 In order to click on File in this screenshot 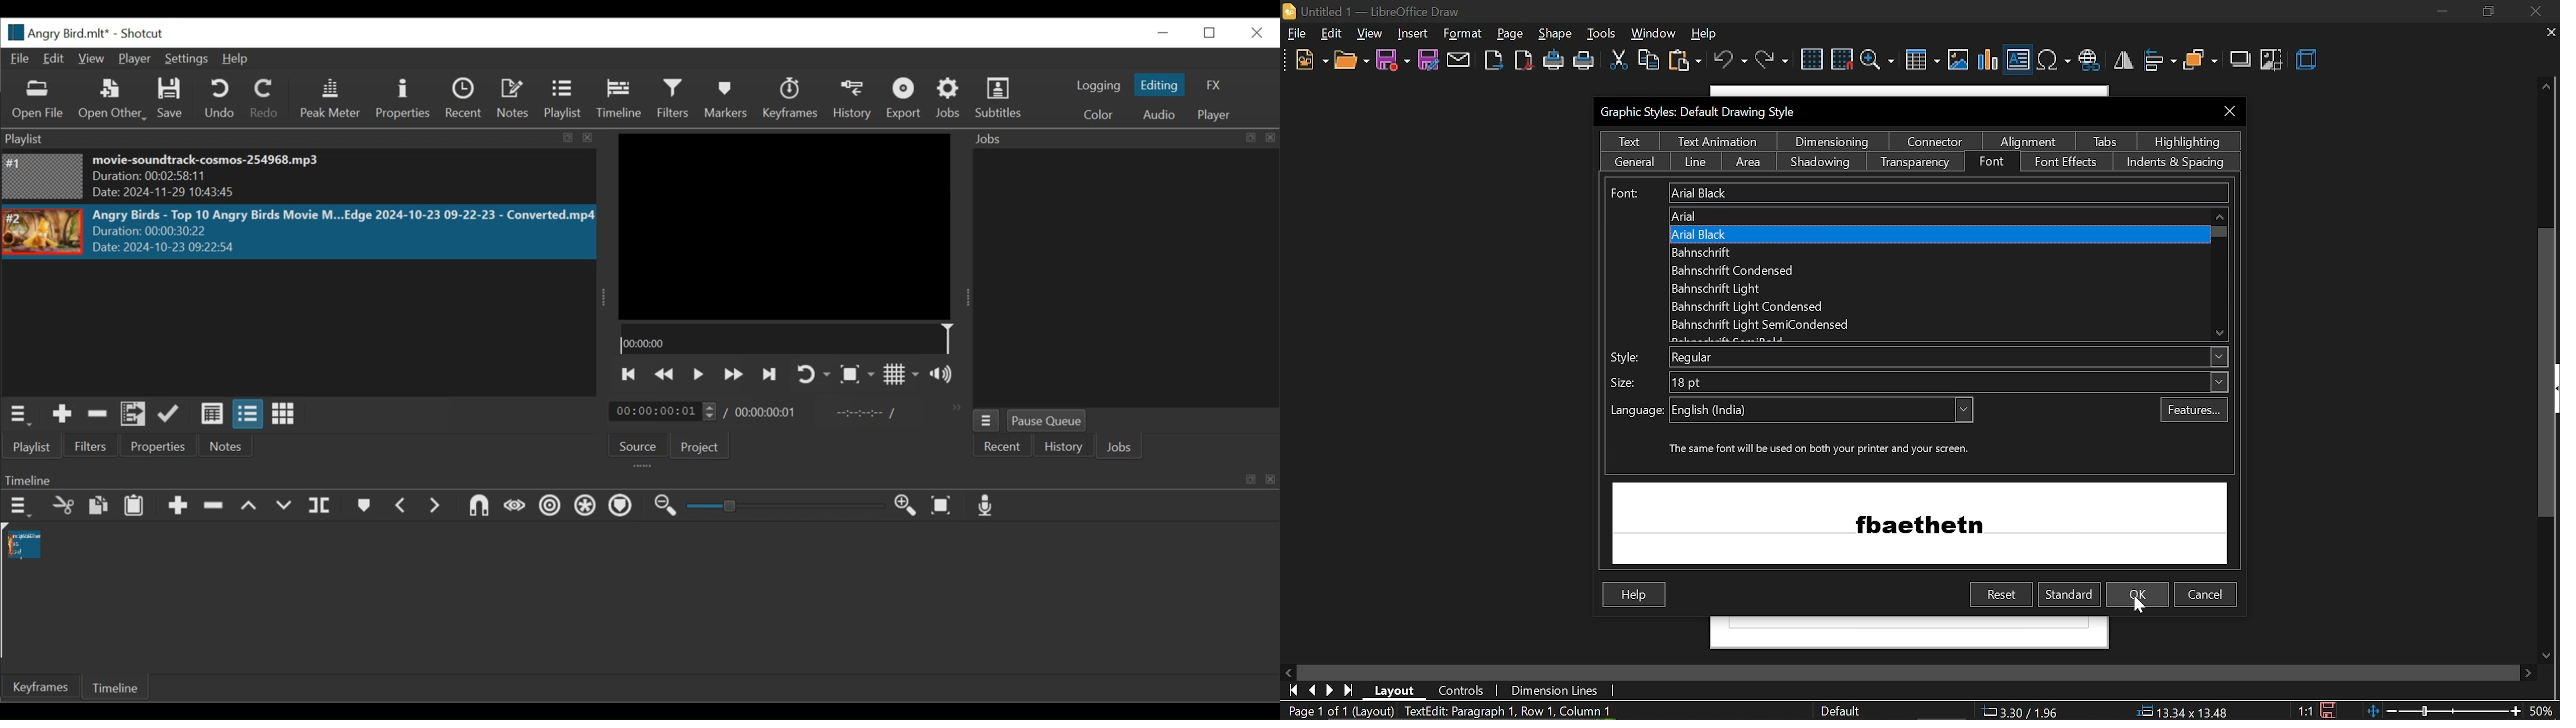, I will do `click(21, 58)`.